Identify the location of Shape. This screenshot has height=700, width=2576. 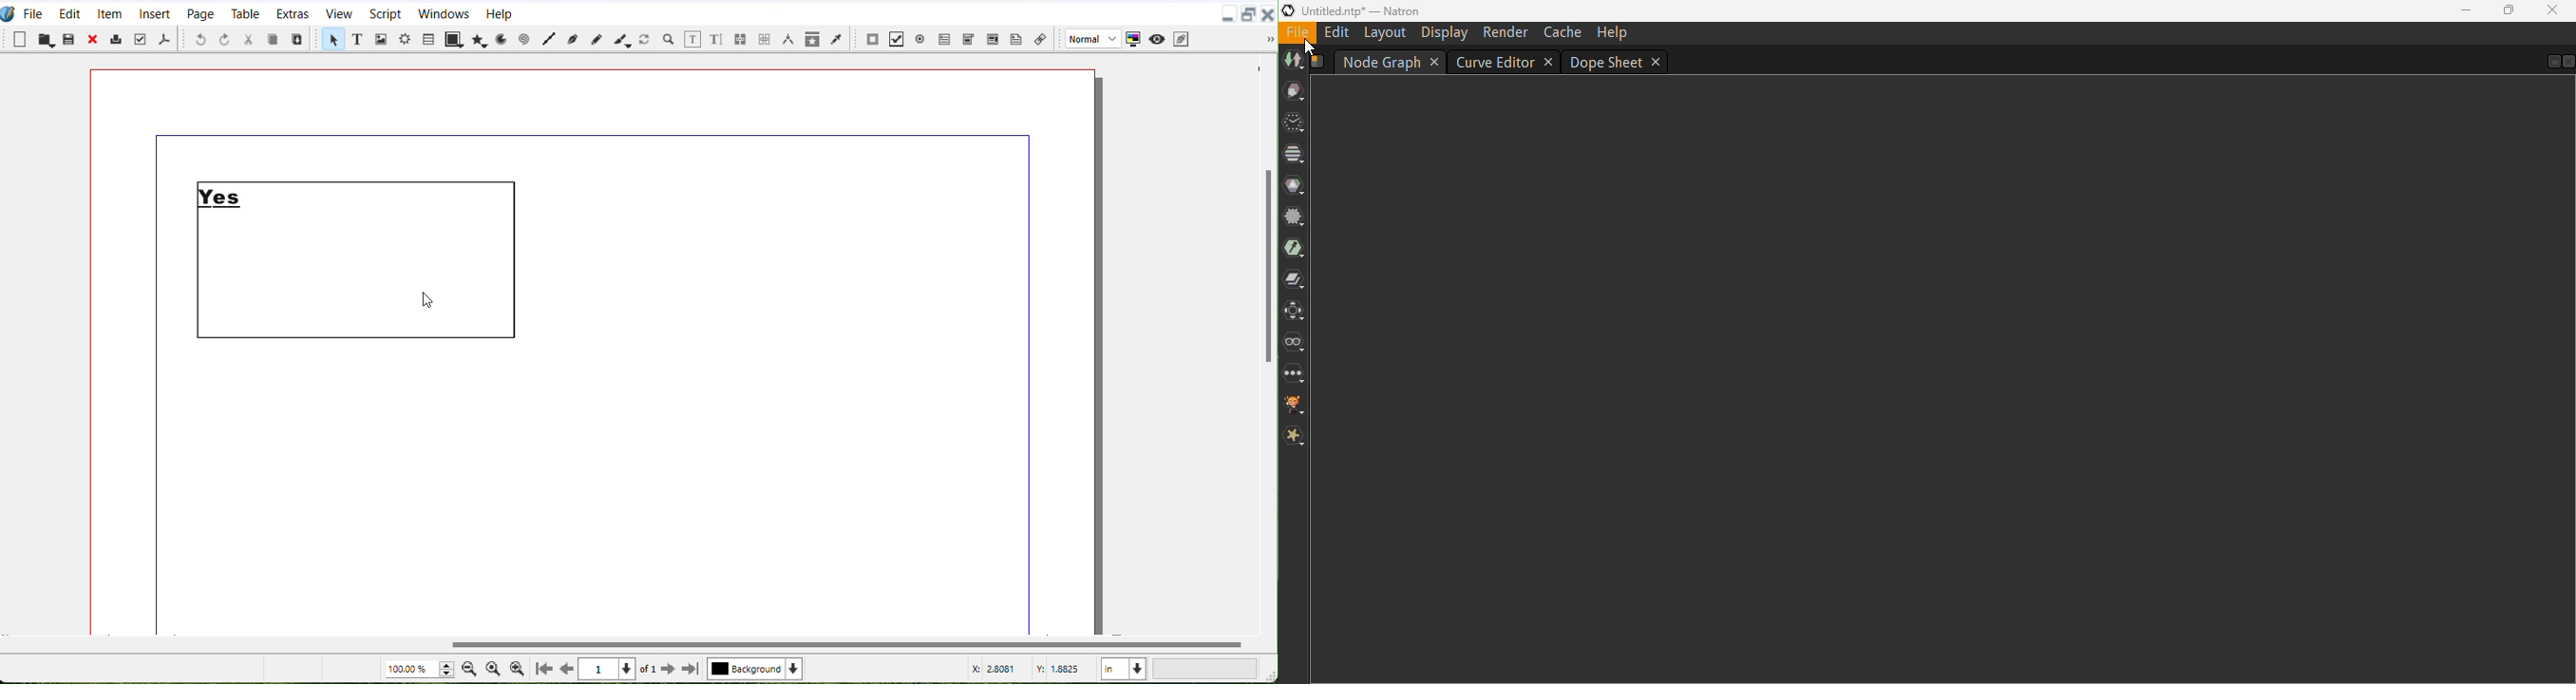
(453, 40).